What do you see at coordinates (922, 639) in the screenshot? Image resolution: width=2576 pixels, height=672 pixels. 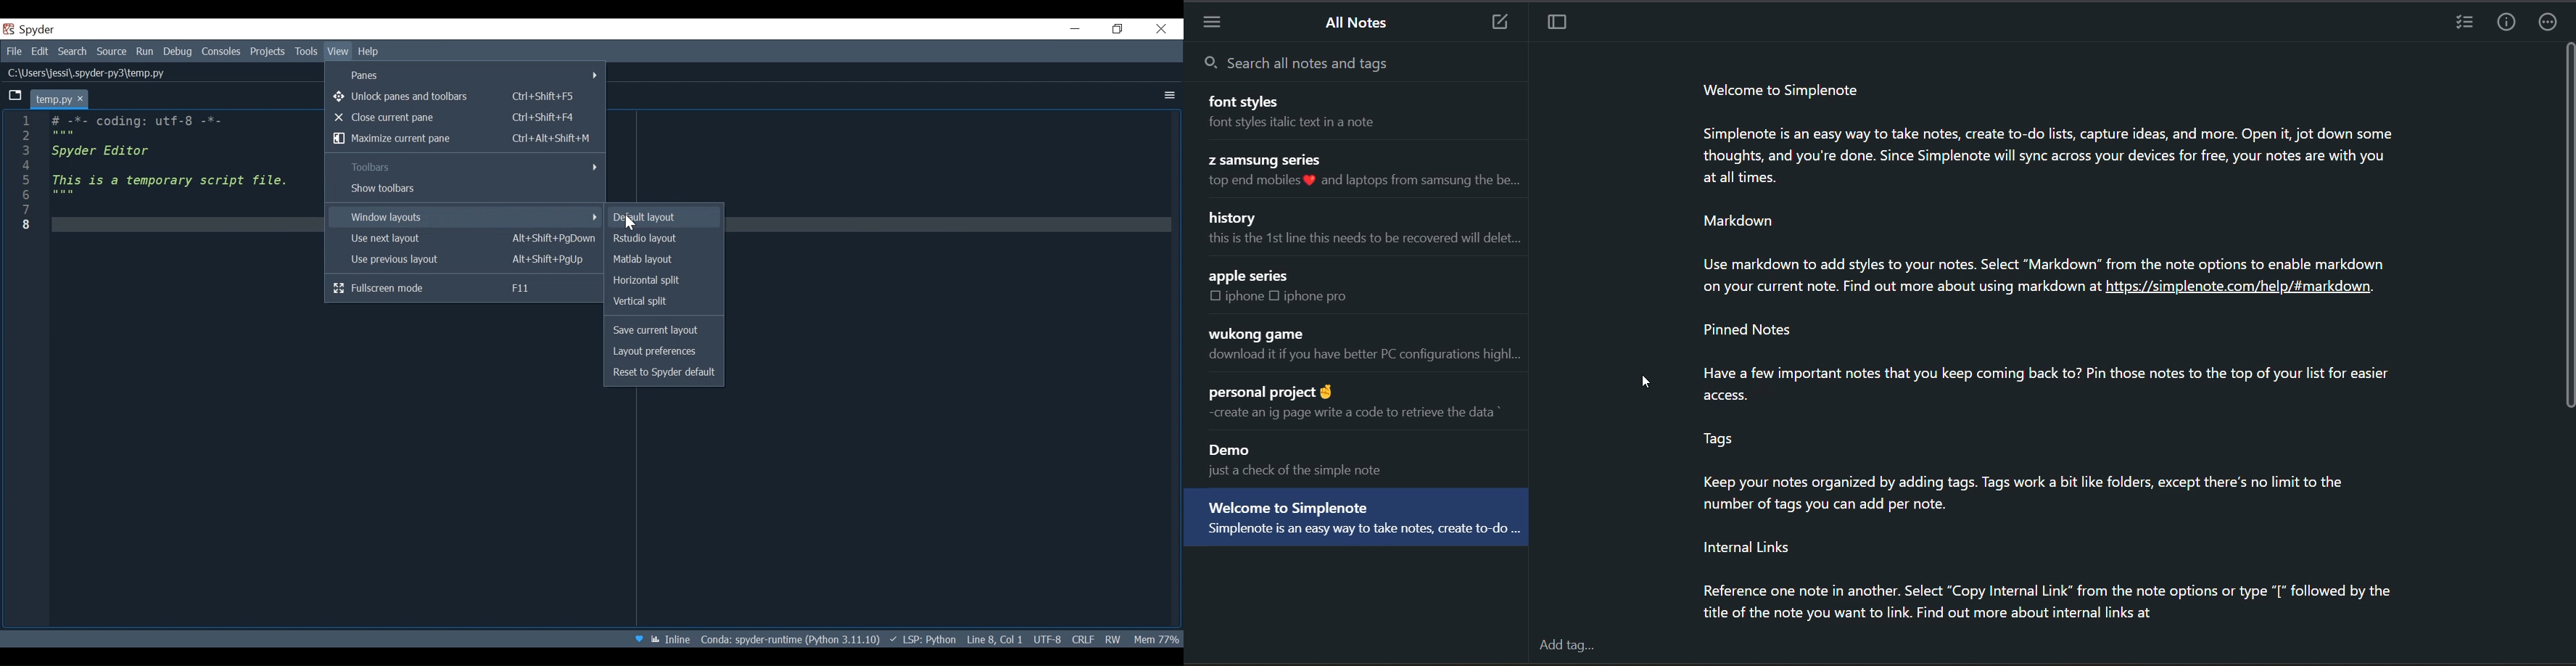 I see `Language` at bounding box center [922, 639].